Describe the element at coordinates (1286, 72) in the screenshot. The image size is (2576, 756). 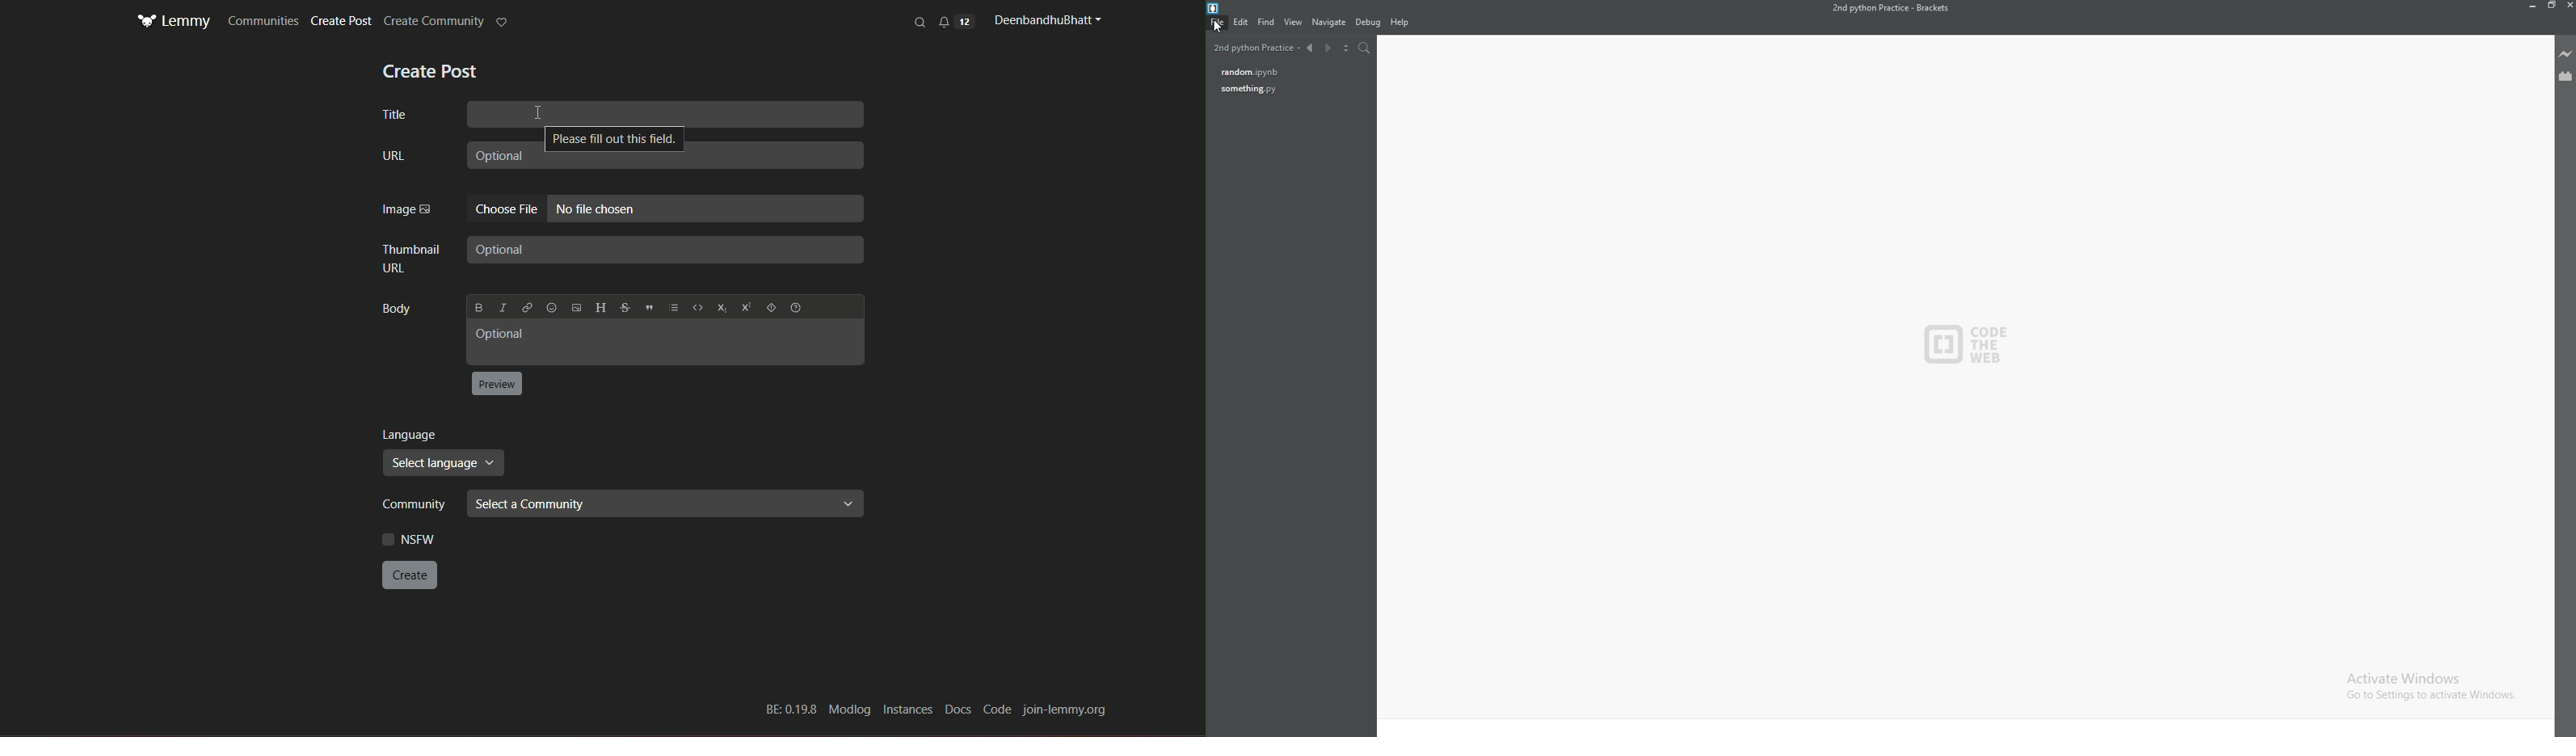
I see `random.ipynb` at that location.